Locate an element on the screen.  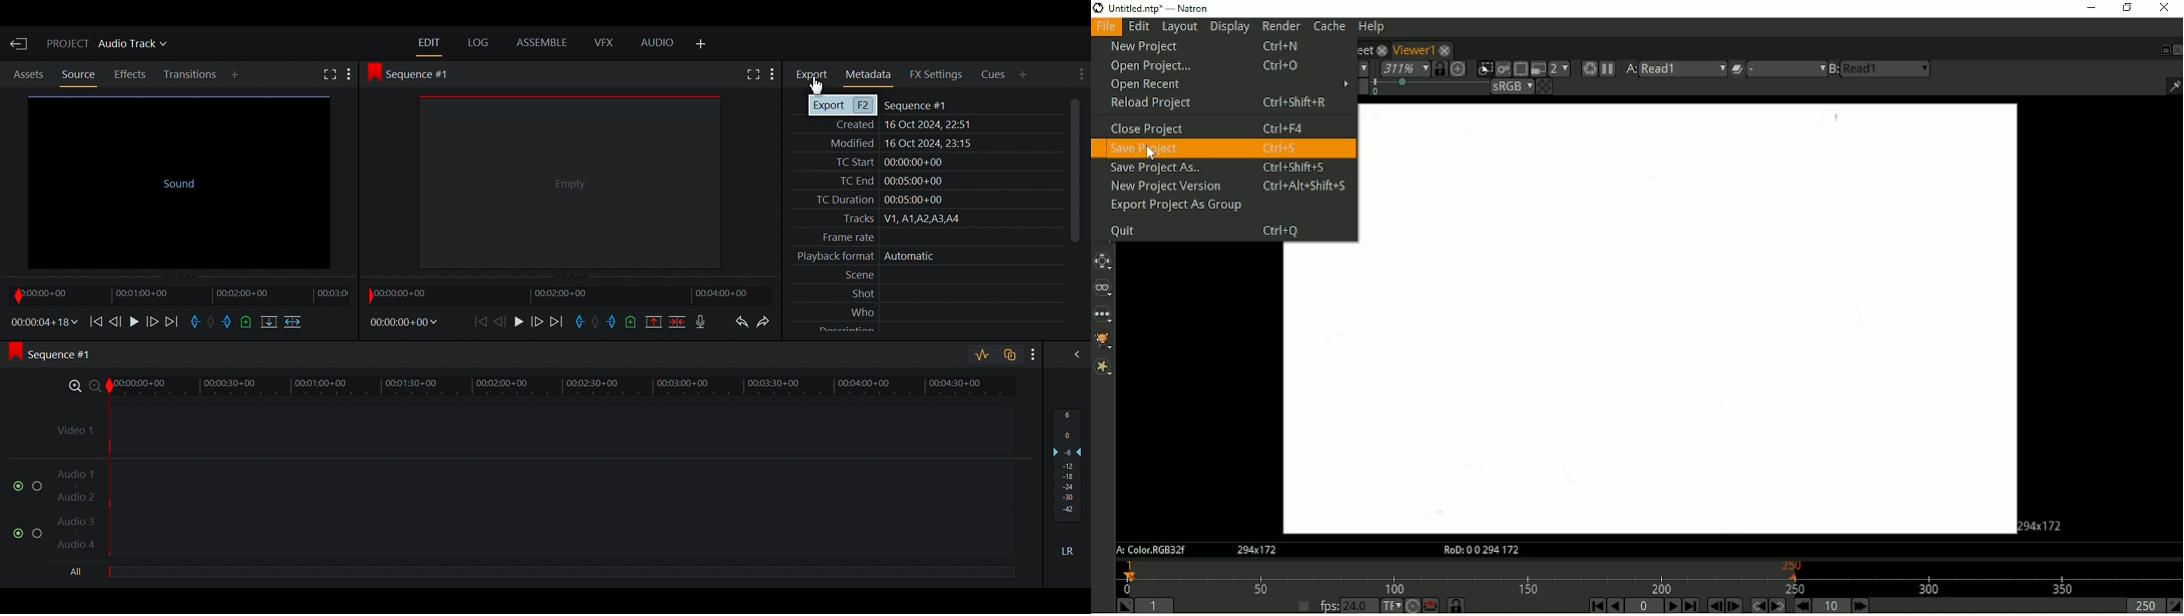
Exit Current Project is located at coordinates (20, 44).